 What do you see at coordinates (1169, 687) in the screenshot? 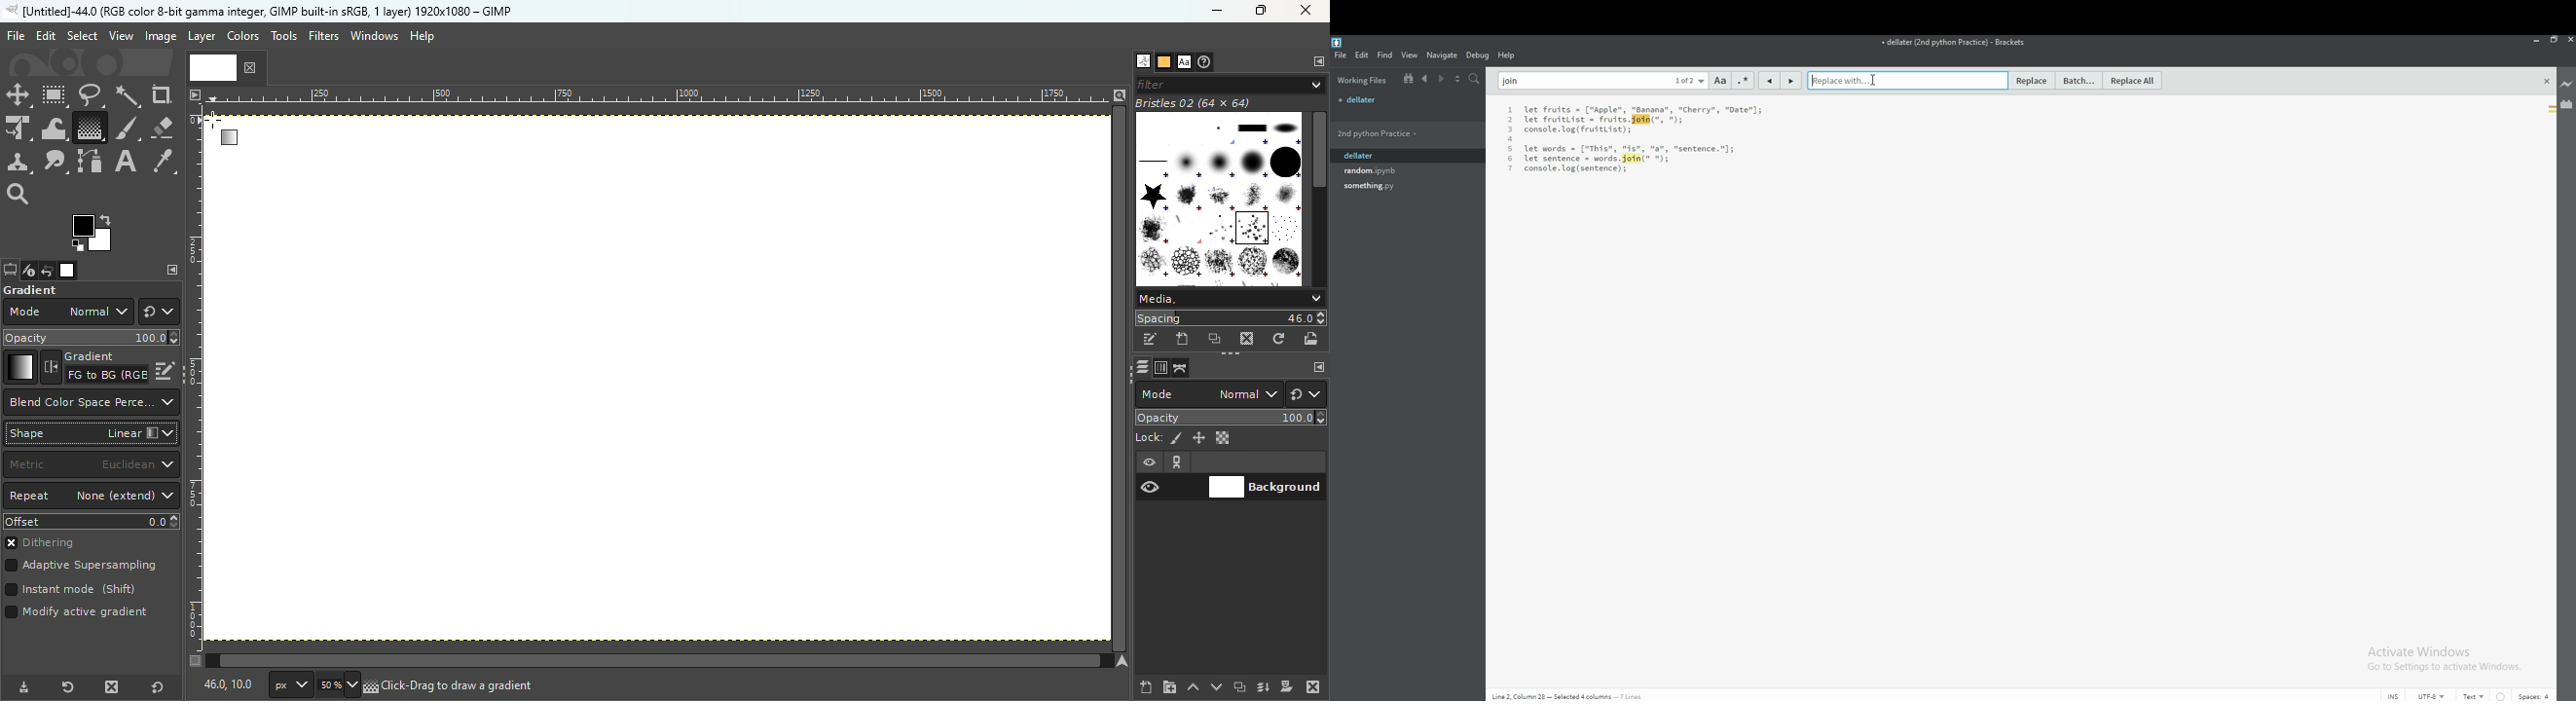
I see `Create a new layer group and add it to the image` at bounding box center [1169, 687].